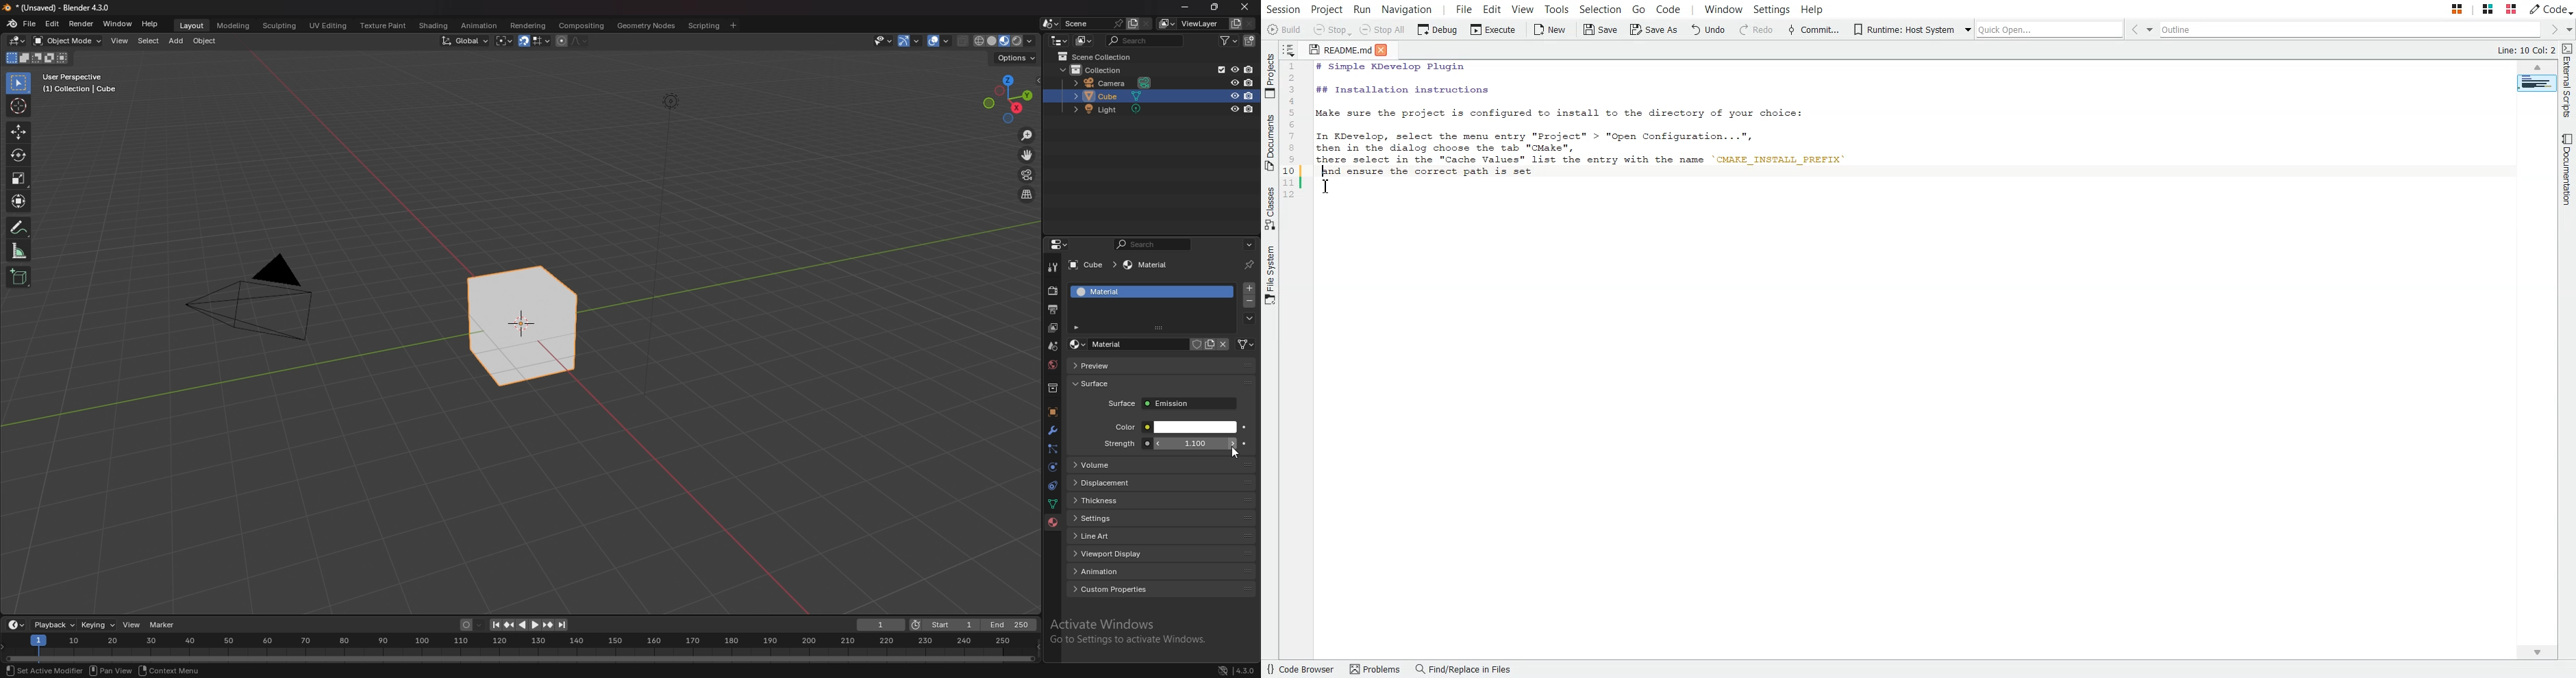  What do you see at coordinates (99, 624) in the screenshot?
I see `keying` at bounding box center [99, 624].